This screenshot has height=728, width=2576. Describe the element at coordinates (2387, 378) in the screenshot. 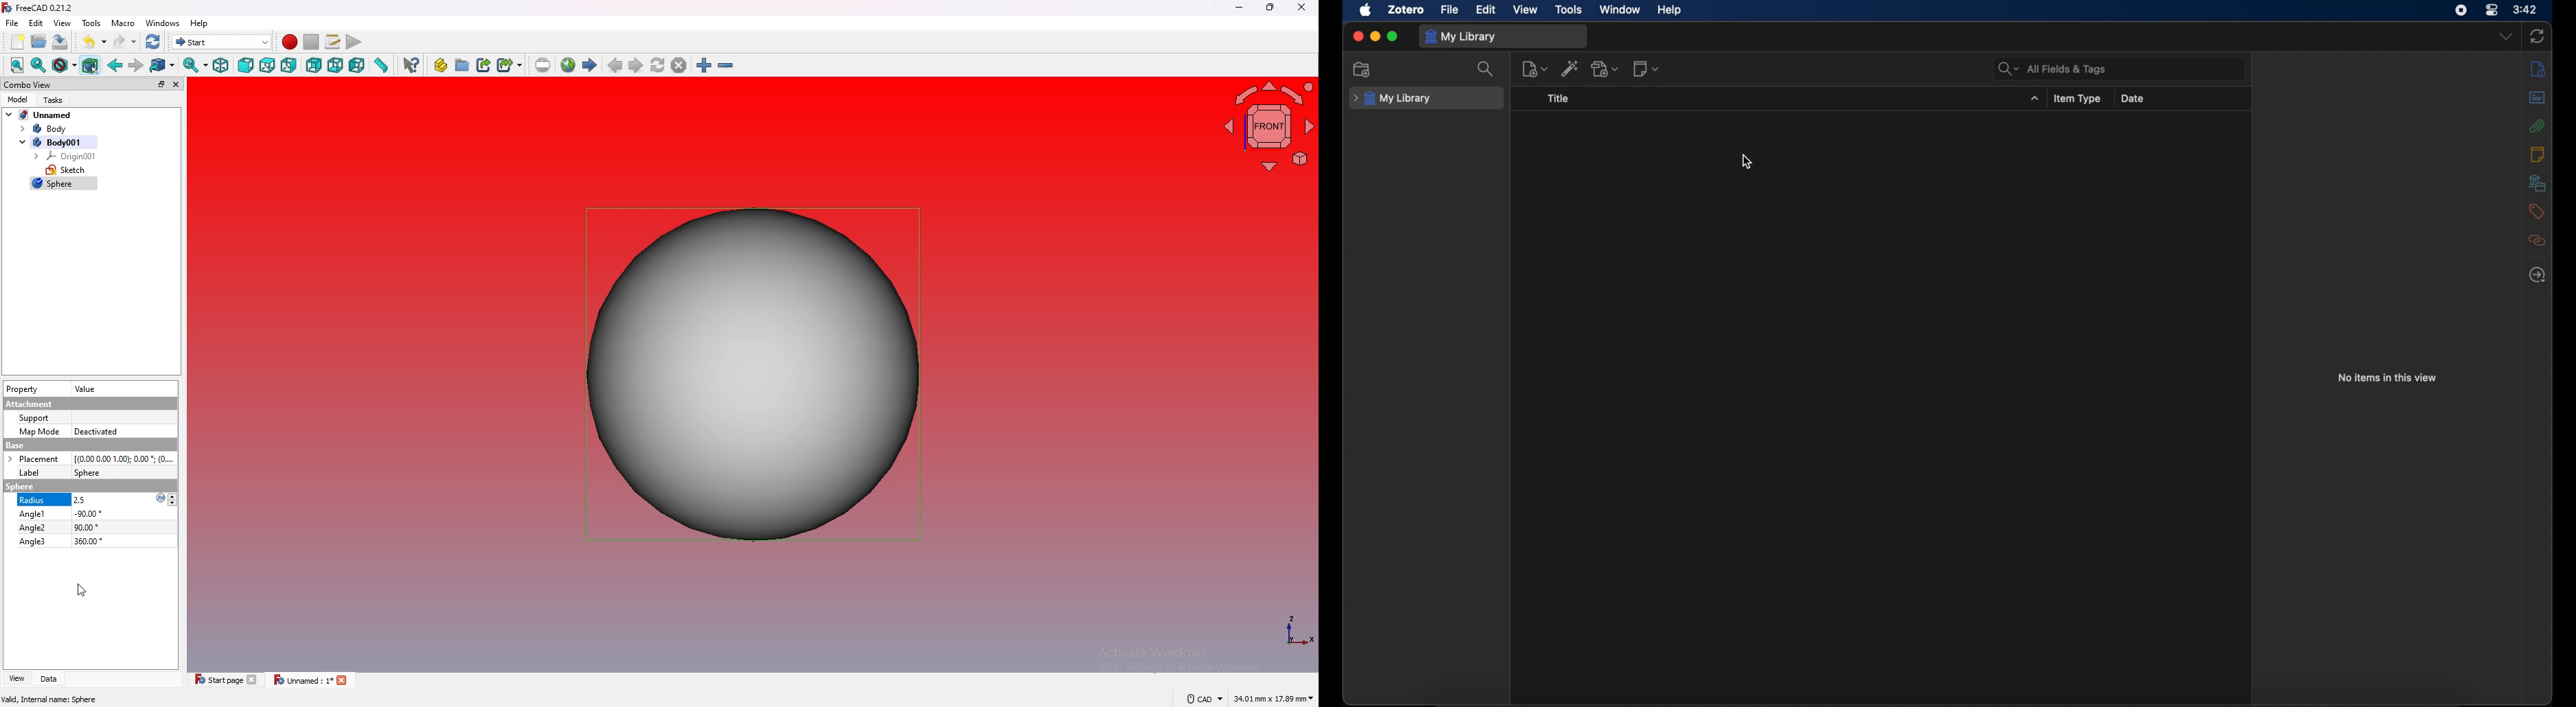

I see `no items in this view` at that location.